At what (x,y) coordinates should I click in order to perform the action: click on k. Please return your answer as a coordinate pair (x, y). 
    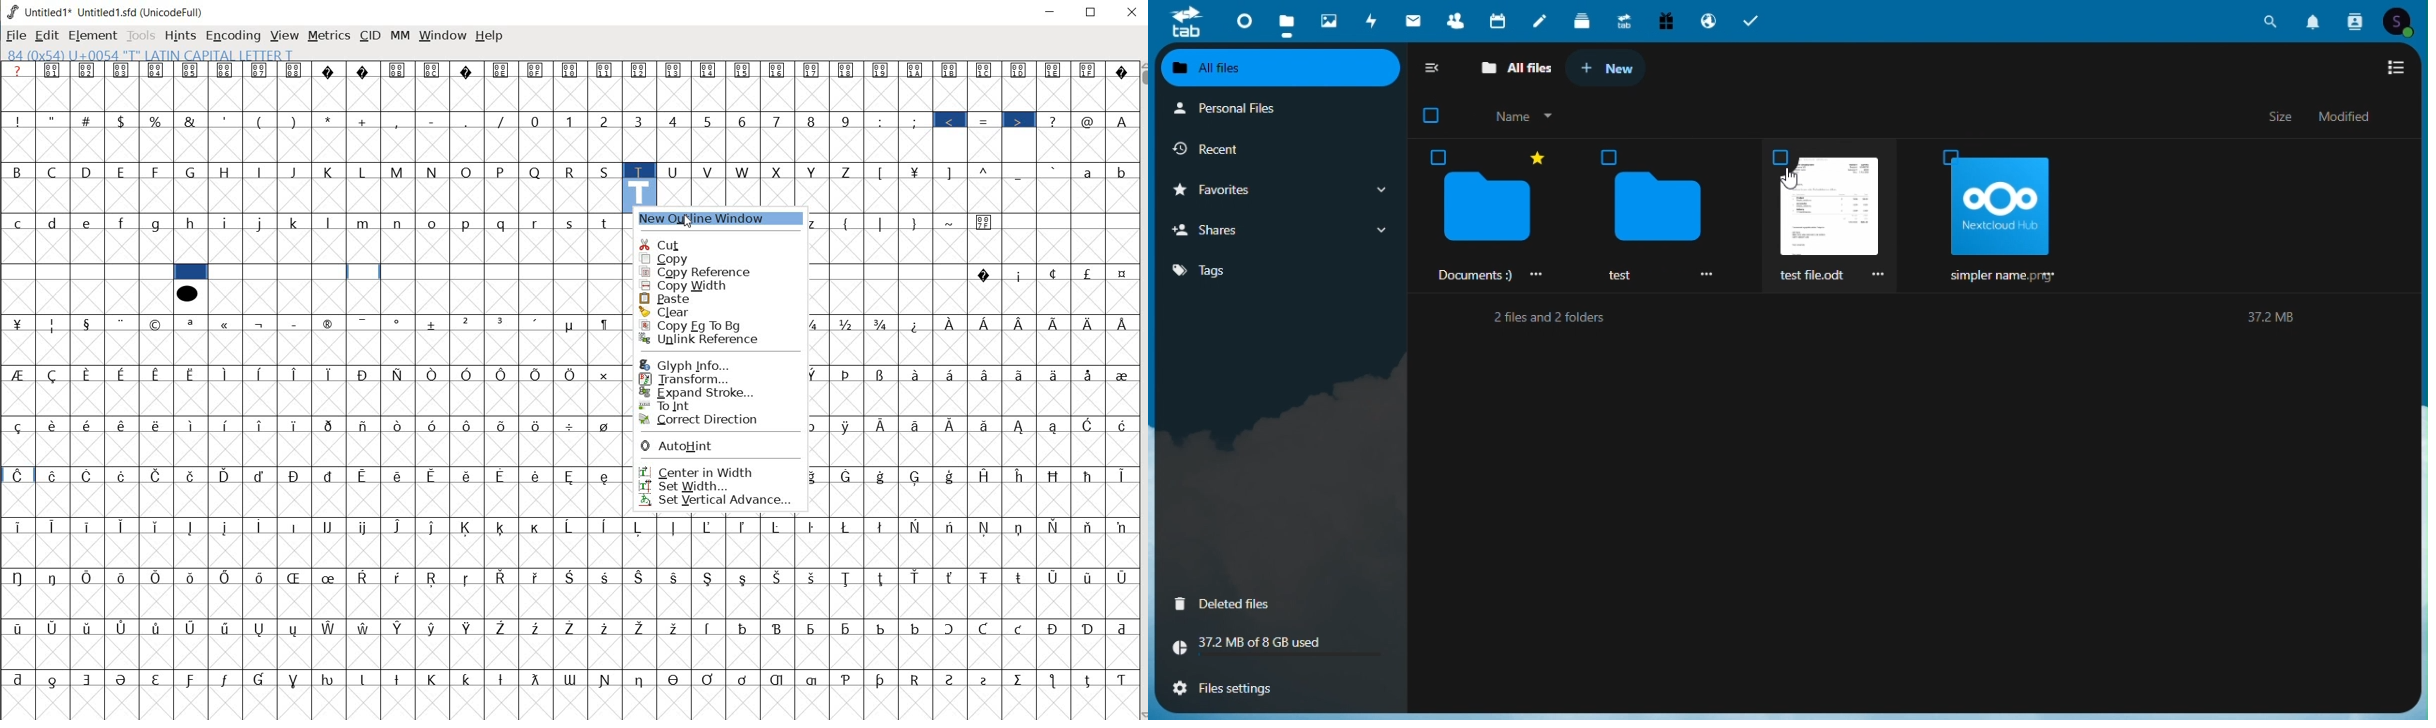
    Looking at the image, I should click on (294, 222).